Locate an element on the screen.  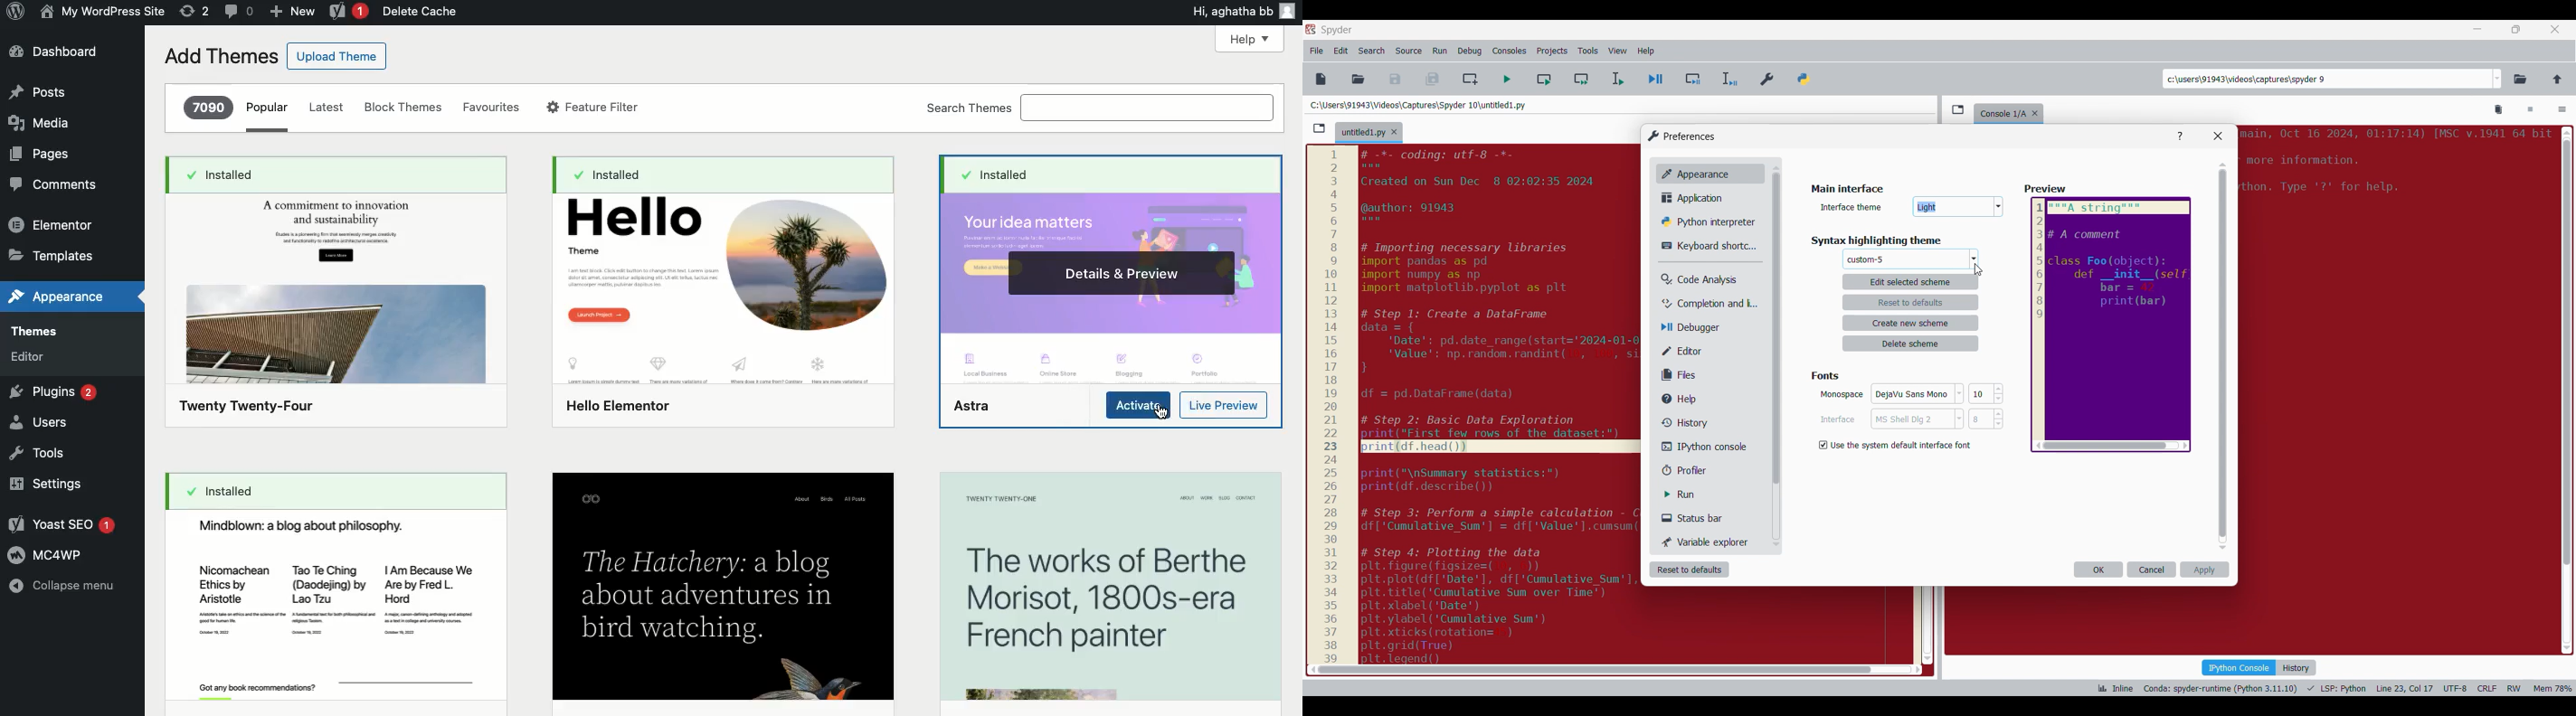
Preferences is located at coordinates (1768, 76).